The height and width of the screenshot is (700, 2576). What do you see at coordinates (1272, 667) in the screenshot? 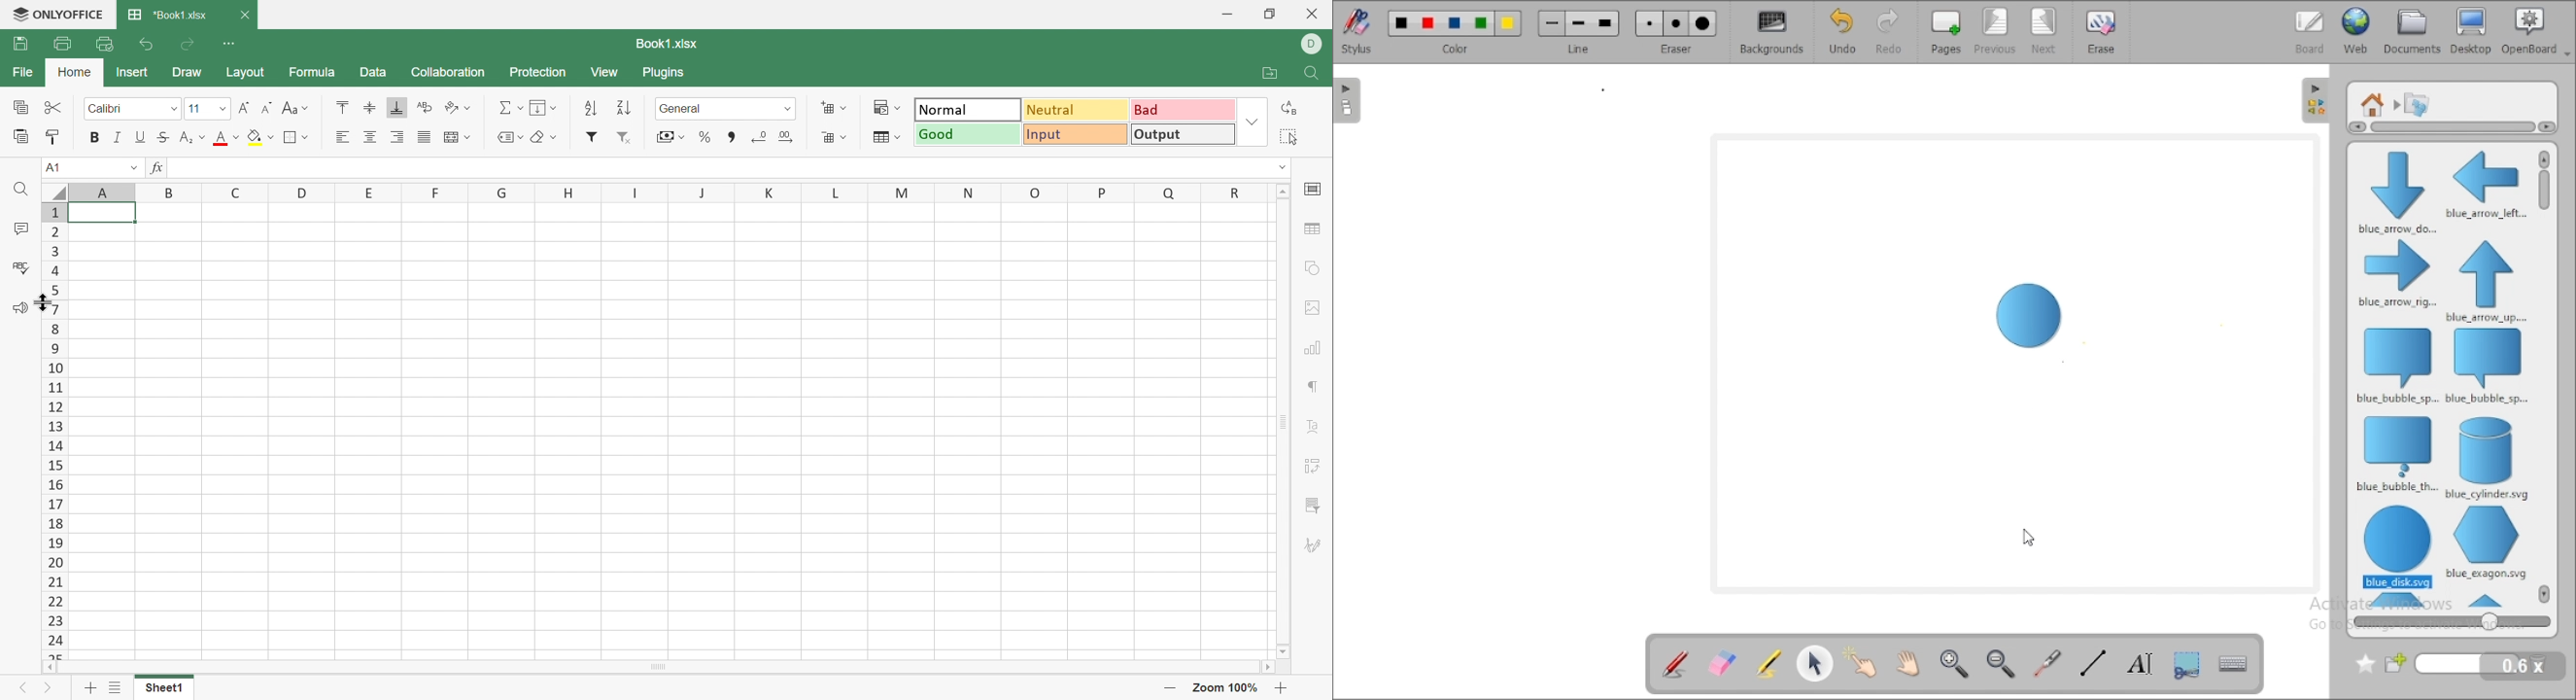
I see `Scroll Right` at bounding box center [1272, 667].